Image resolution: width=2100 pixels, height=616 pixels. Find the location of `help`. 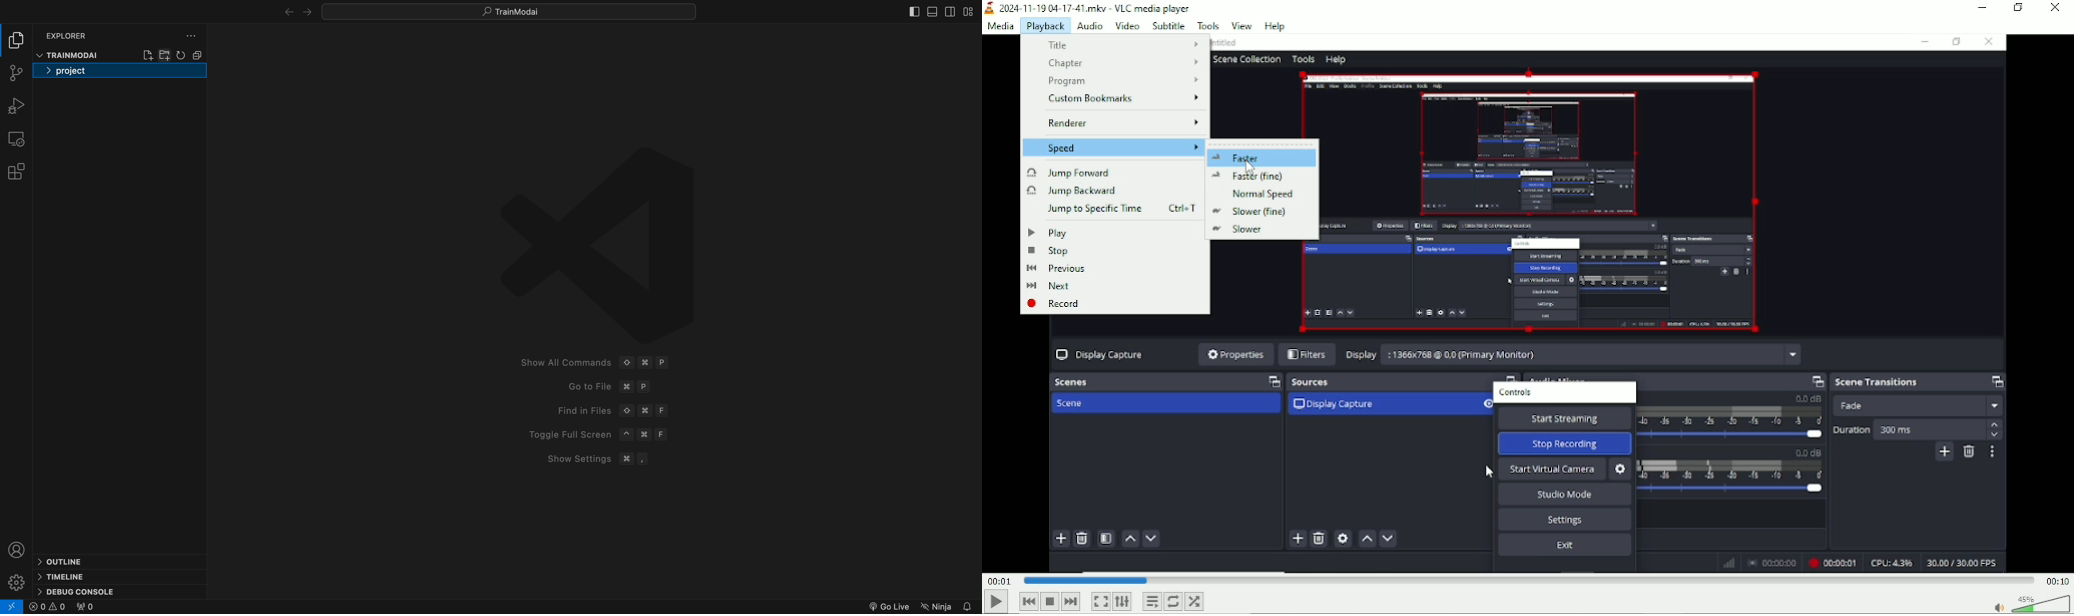

help is located at coordinates (1275, 26).